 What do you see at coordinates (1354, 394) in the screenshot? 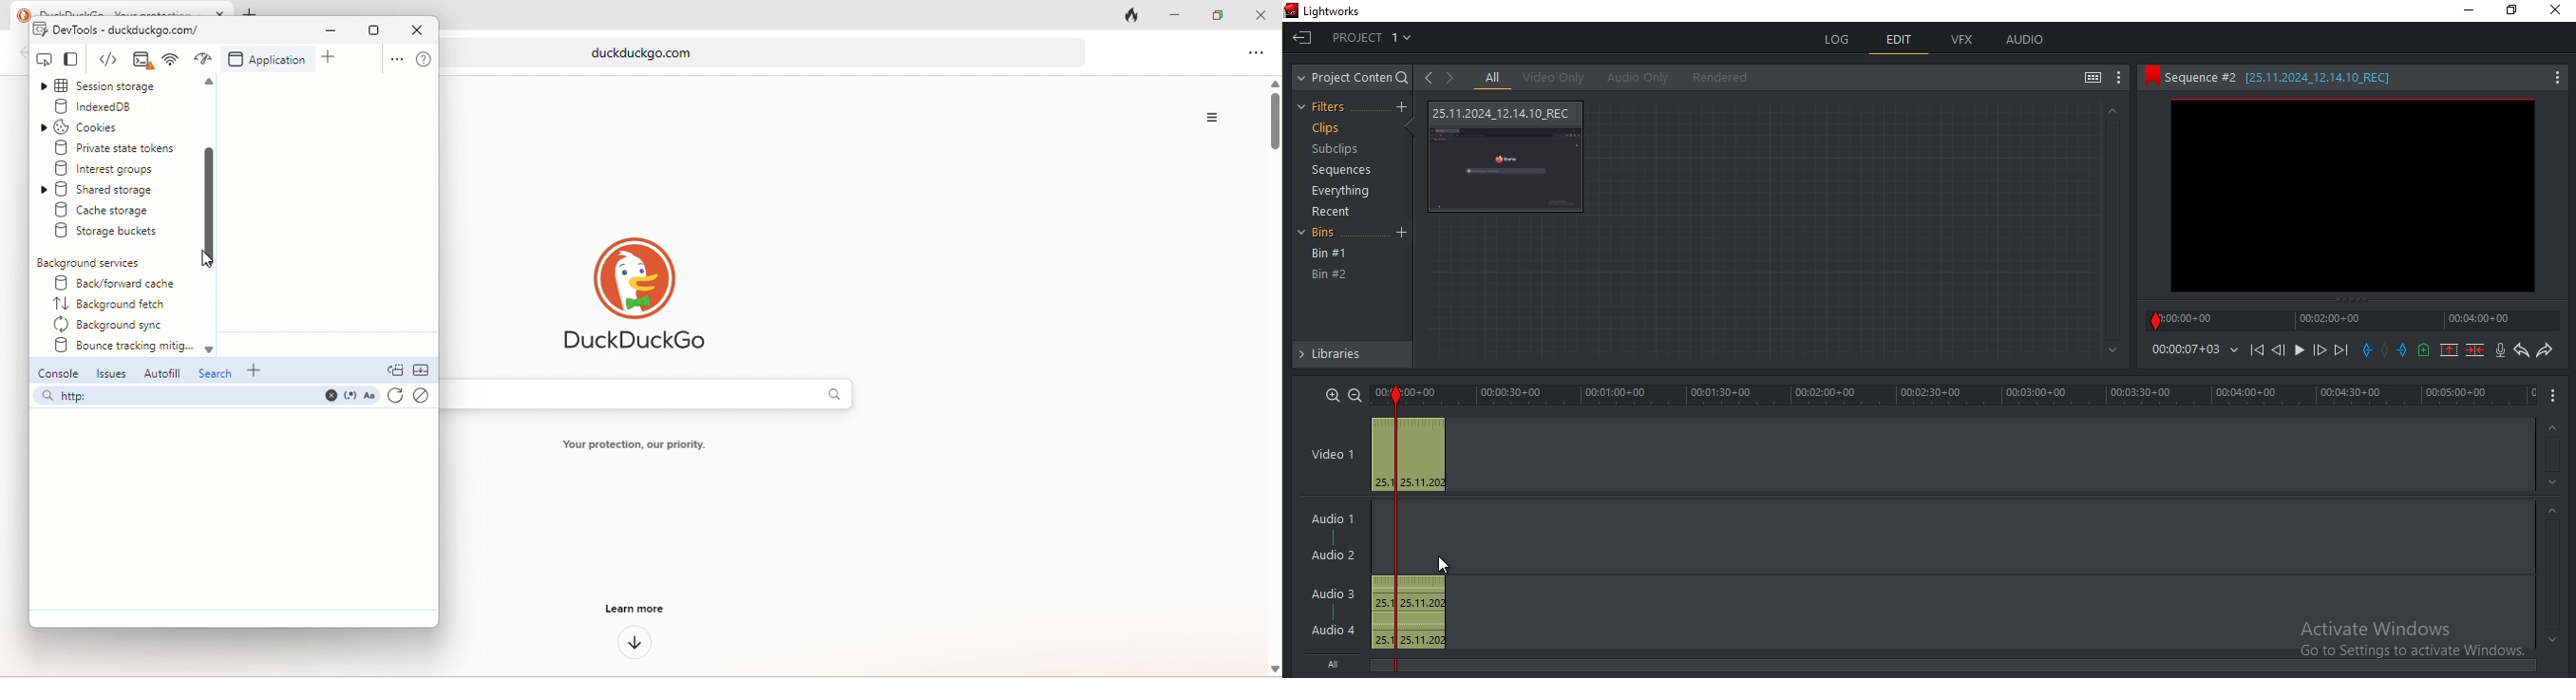
I see `zoom out` at bounding box center [1354, 394].